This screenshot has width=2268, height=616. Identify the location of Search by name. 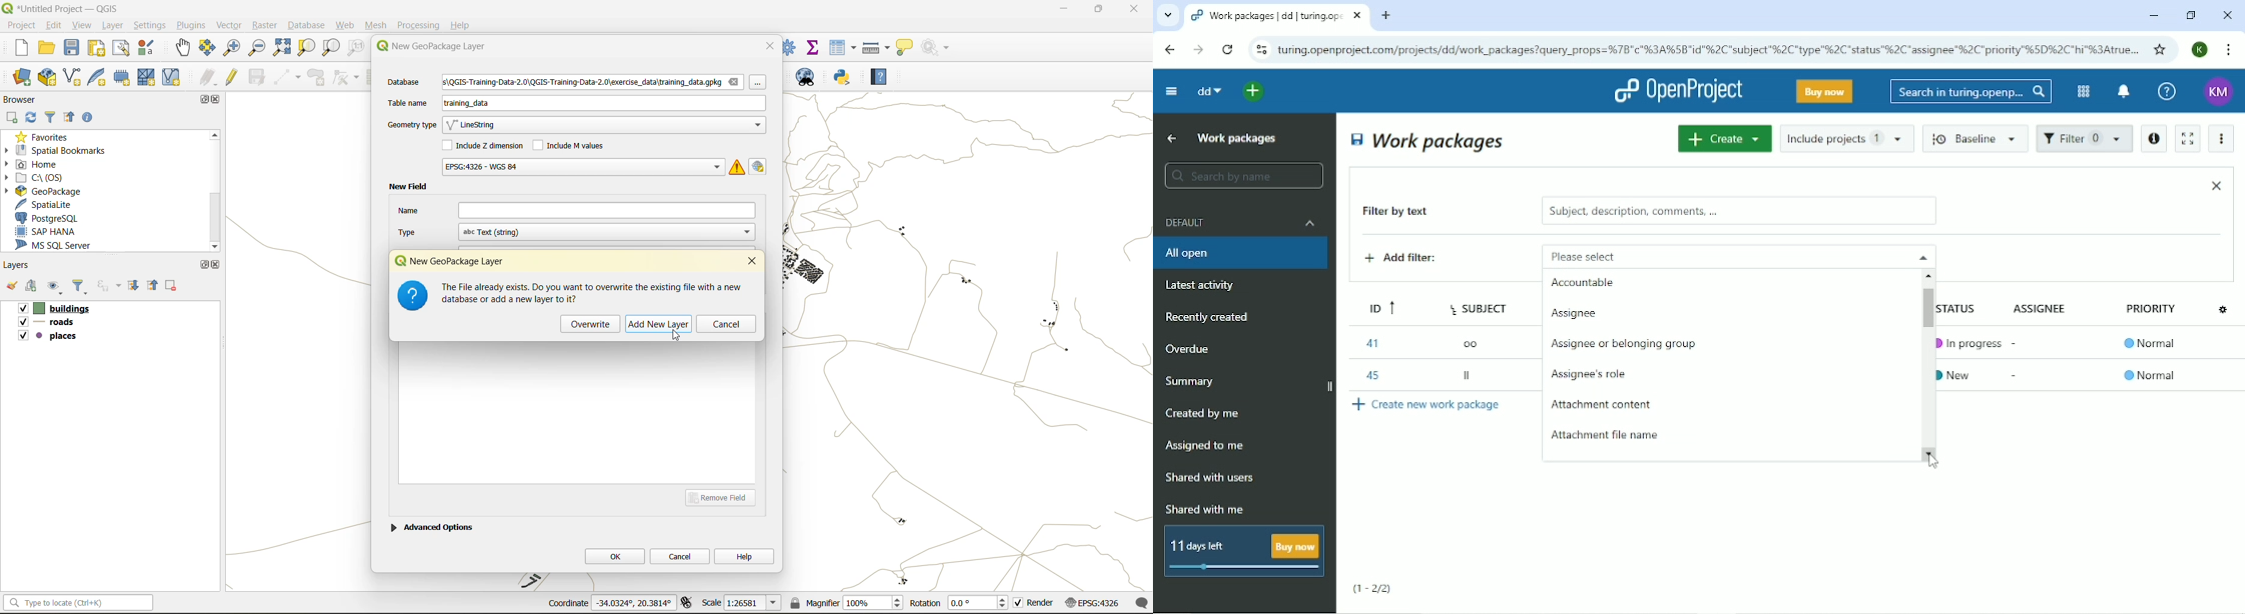
(1243, 176).